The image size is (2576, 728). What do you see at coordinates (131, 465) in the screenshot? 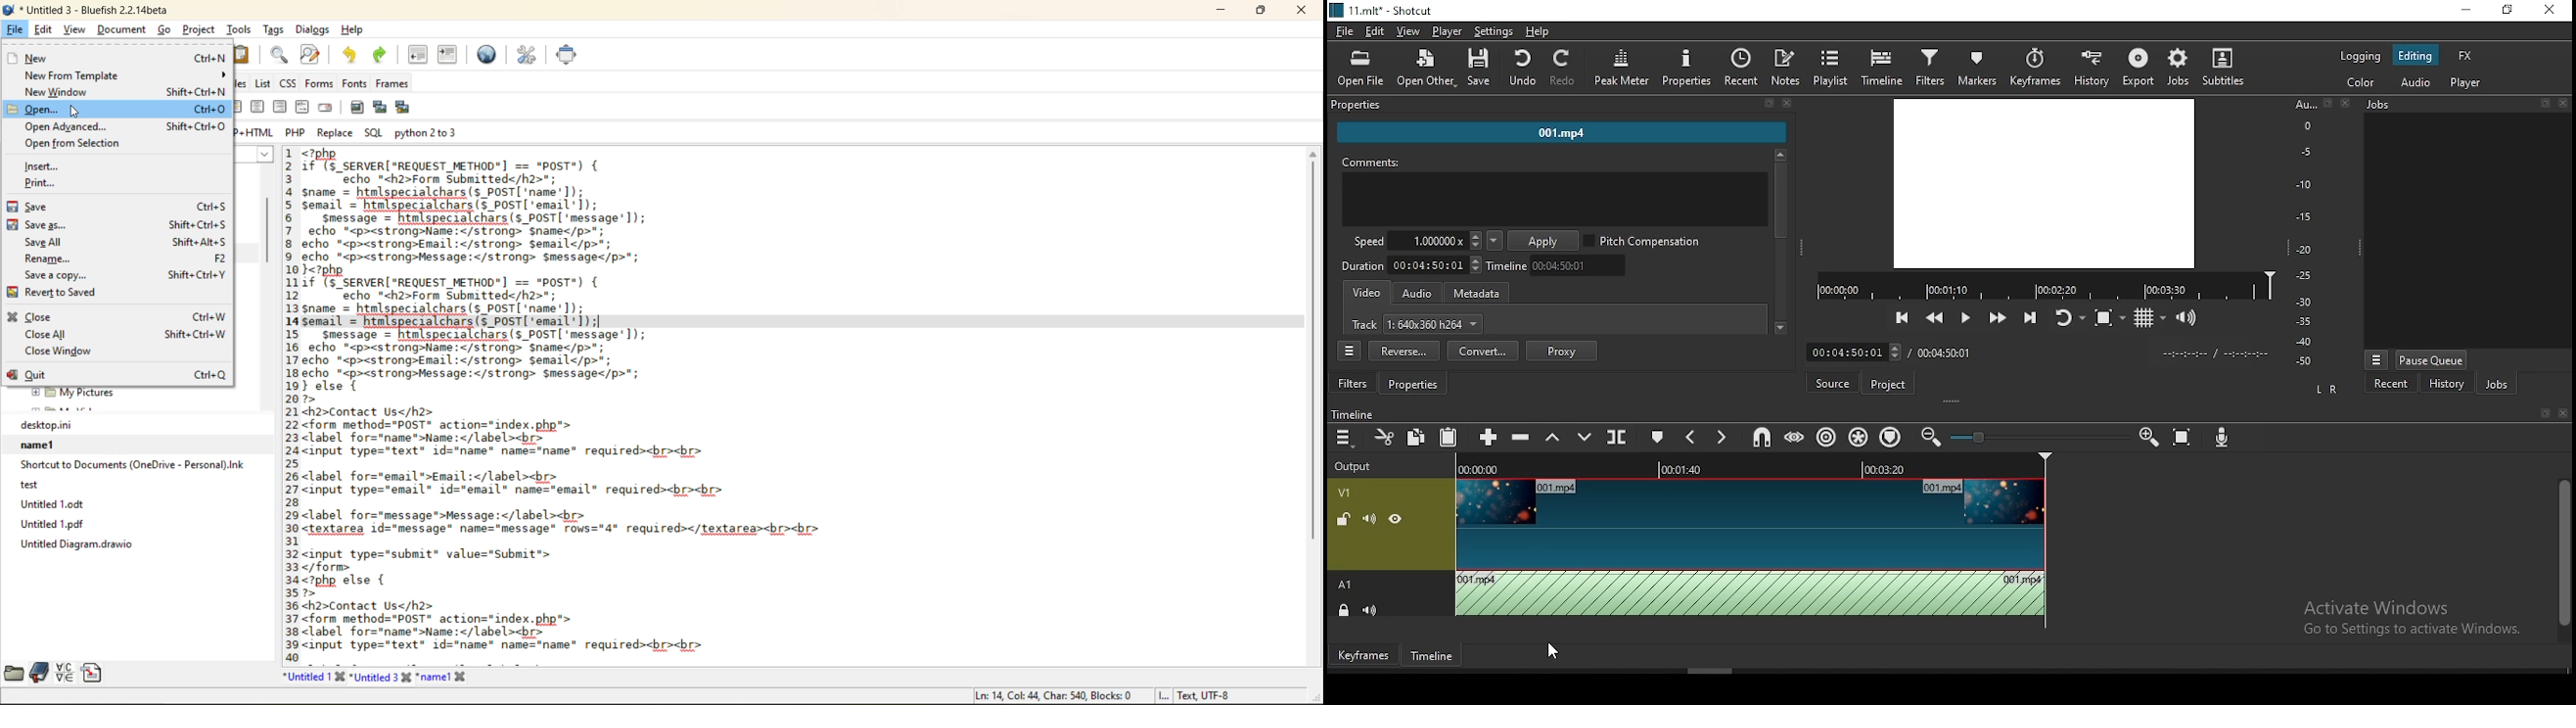
I see `Shortcut to Documents (OneDrive - Personal).lnk` at bounding box center [131, 465].